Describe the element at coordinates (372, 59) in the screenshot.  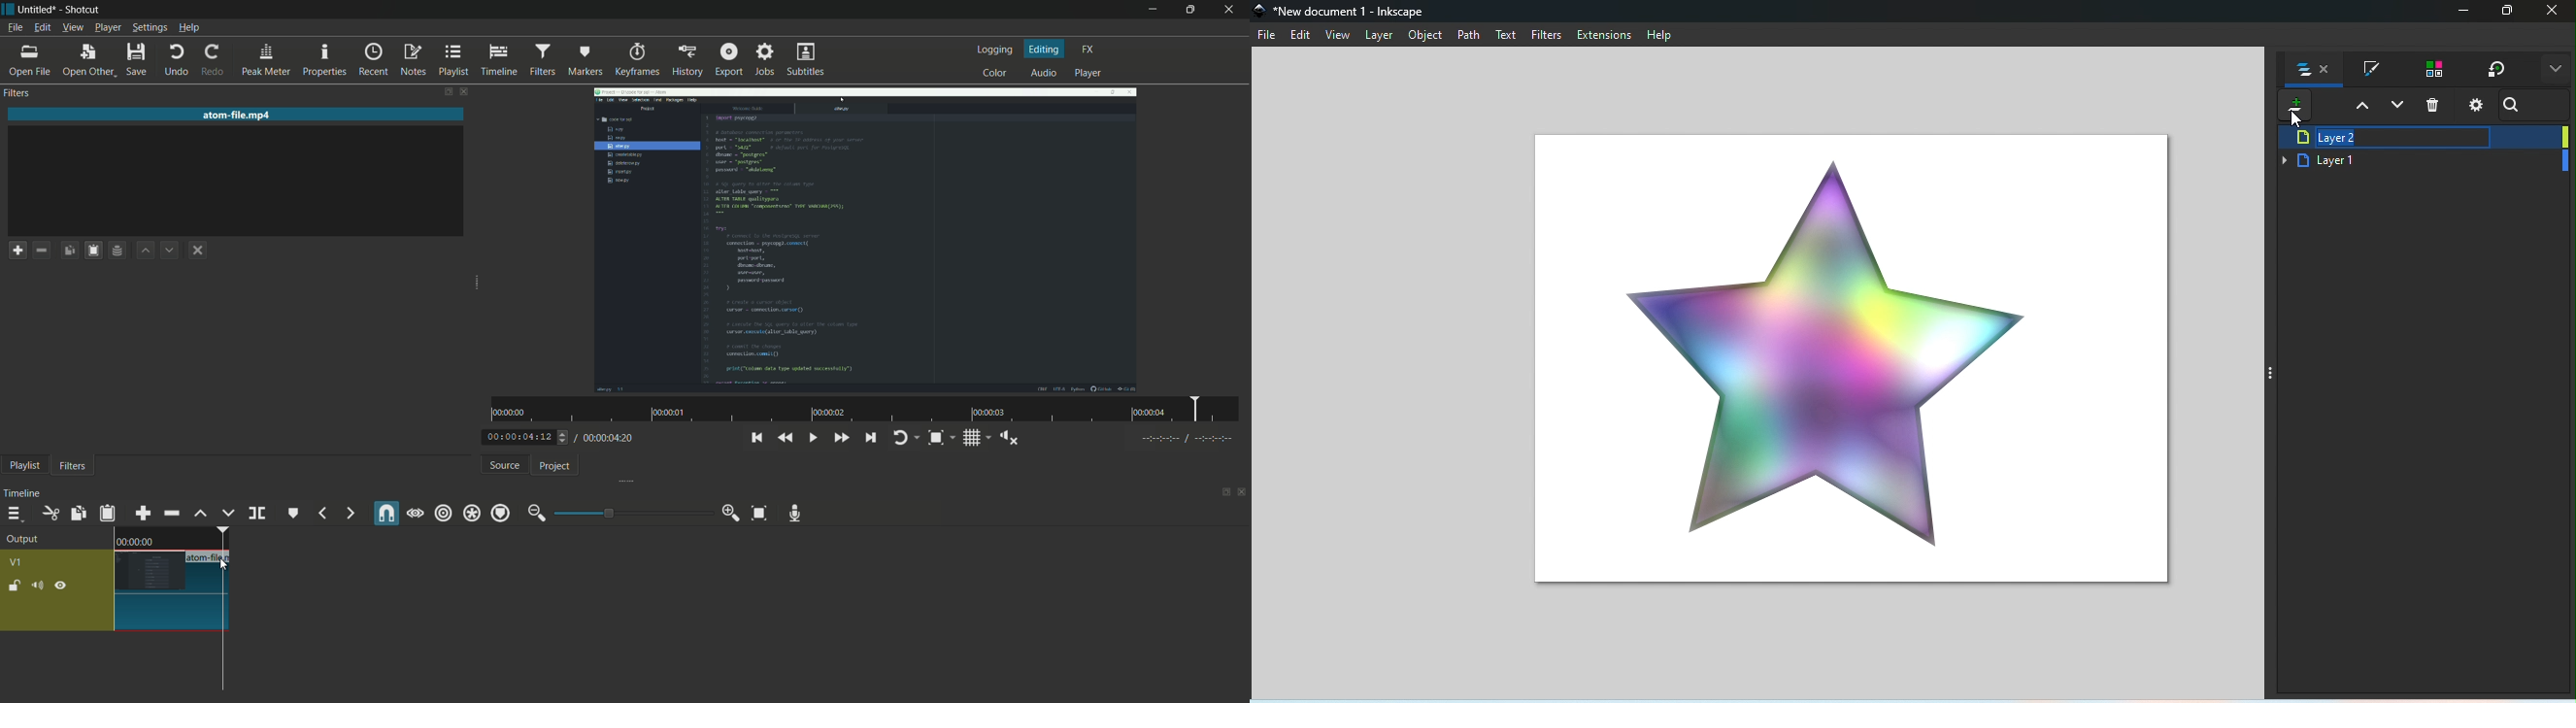
I see `recent` at that location.